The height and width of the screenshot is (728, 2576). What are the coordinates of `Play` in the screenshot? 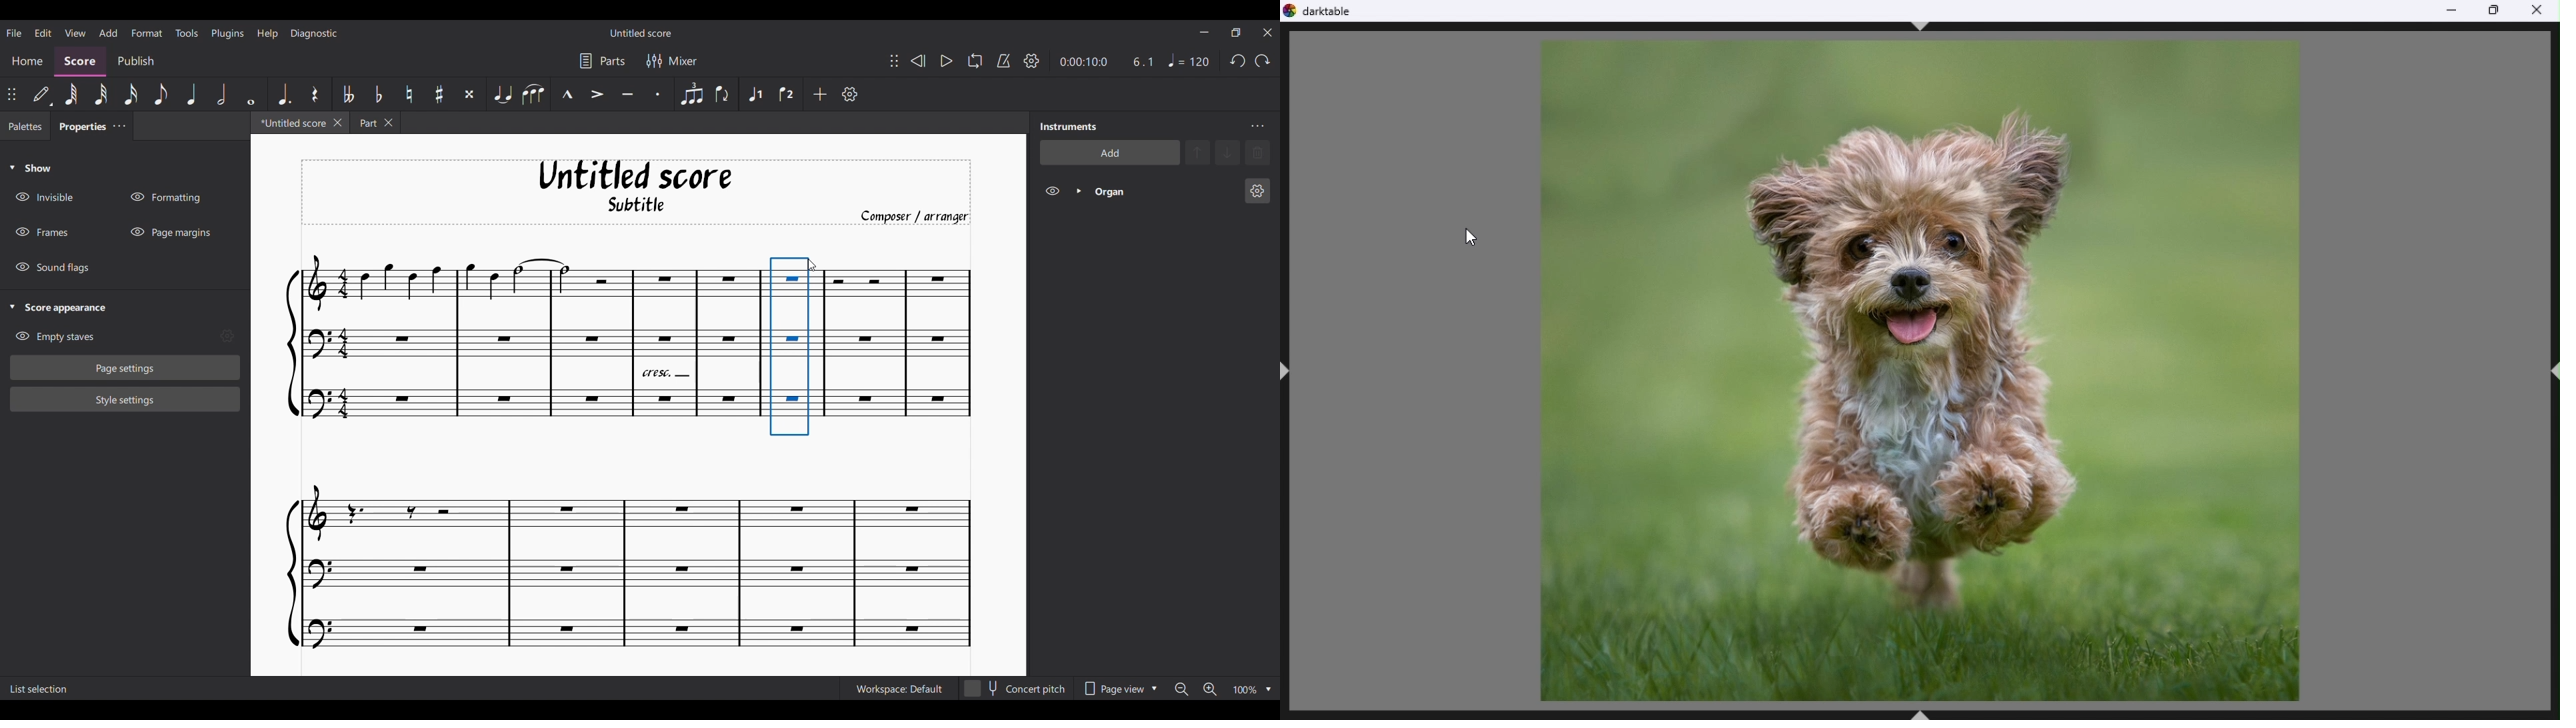 It's located at (947, 61).